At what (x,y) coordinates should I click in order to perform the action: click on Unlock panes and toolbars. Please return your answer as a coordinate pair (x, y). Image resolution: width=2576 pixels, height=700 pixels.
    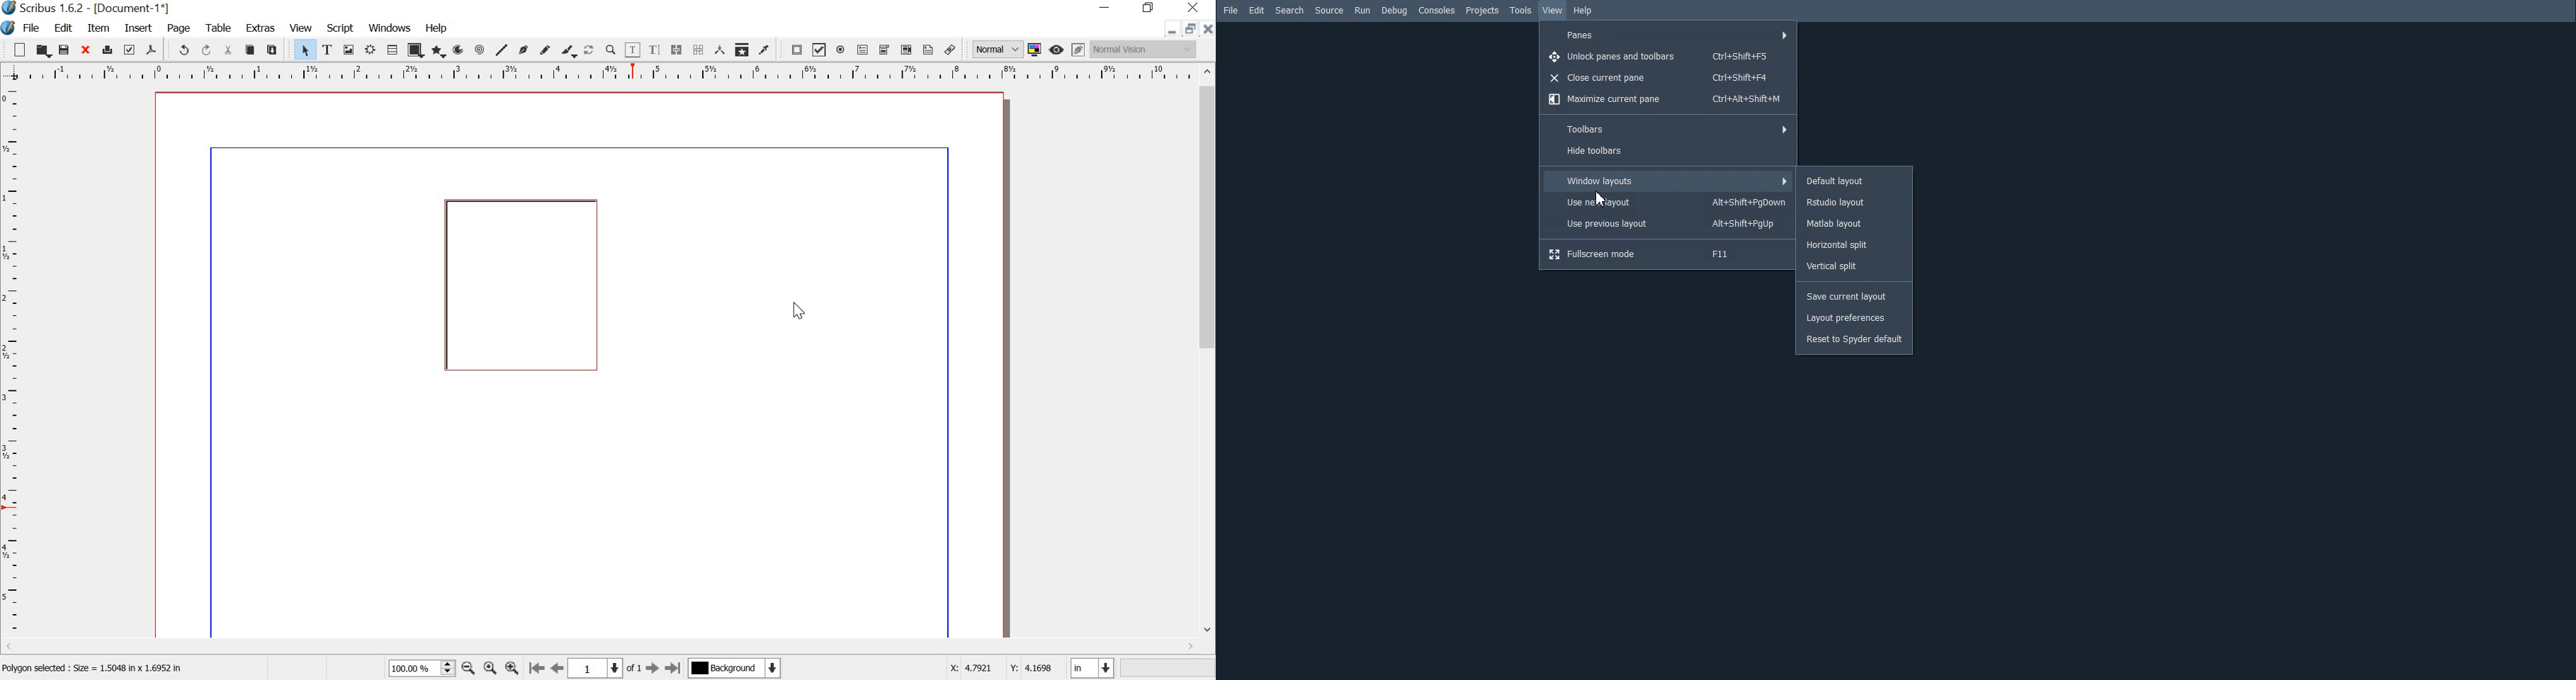
    Looking at the image, I should click on (1668, 55).